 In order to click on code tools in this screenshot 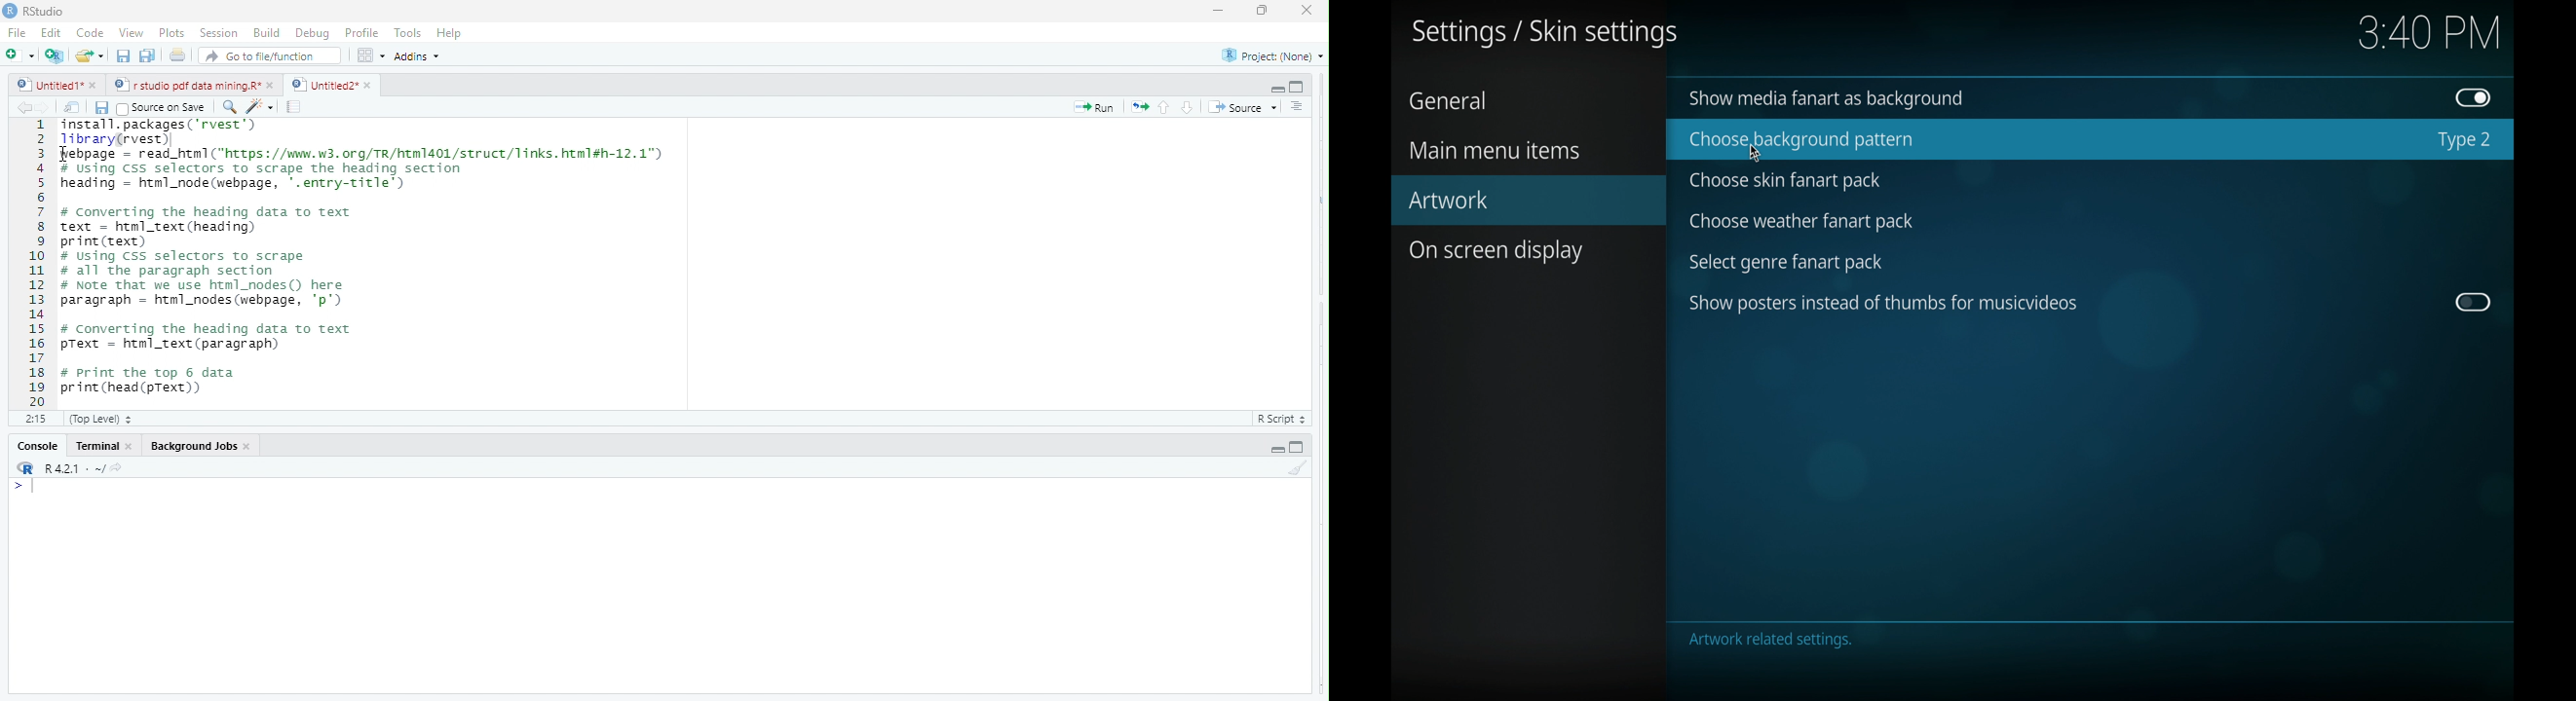, I will do `click(260, 106)`.